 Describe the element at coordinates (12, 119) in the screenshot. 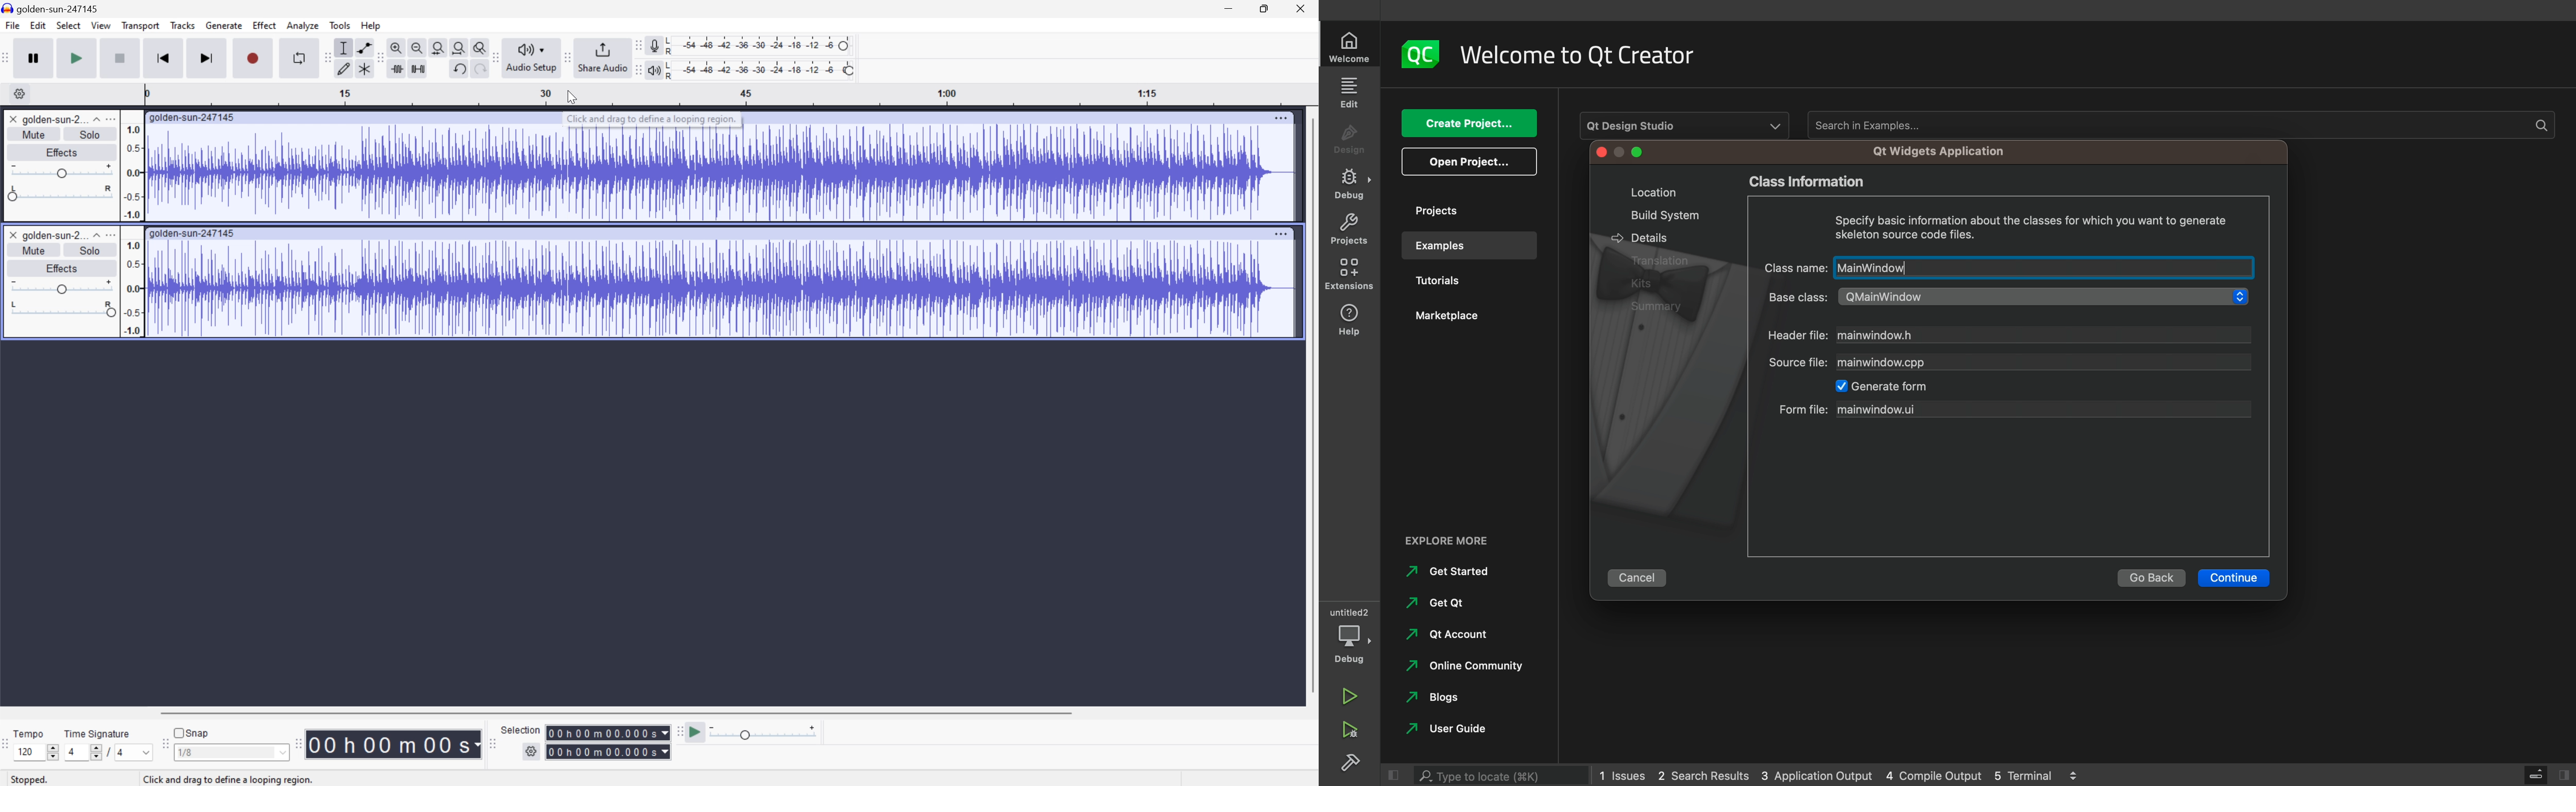

I see `Close` at that location.